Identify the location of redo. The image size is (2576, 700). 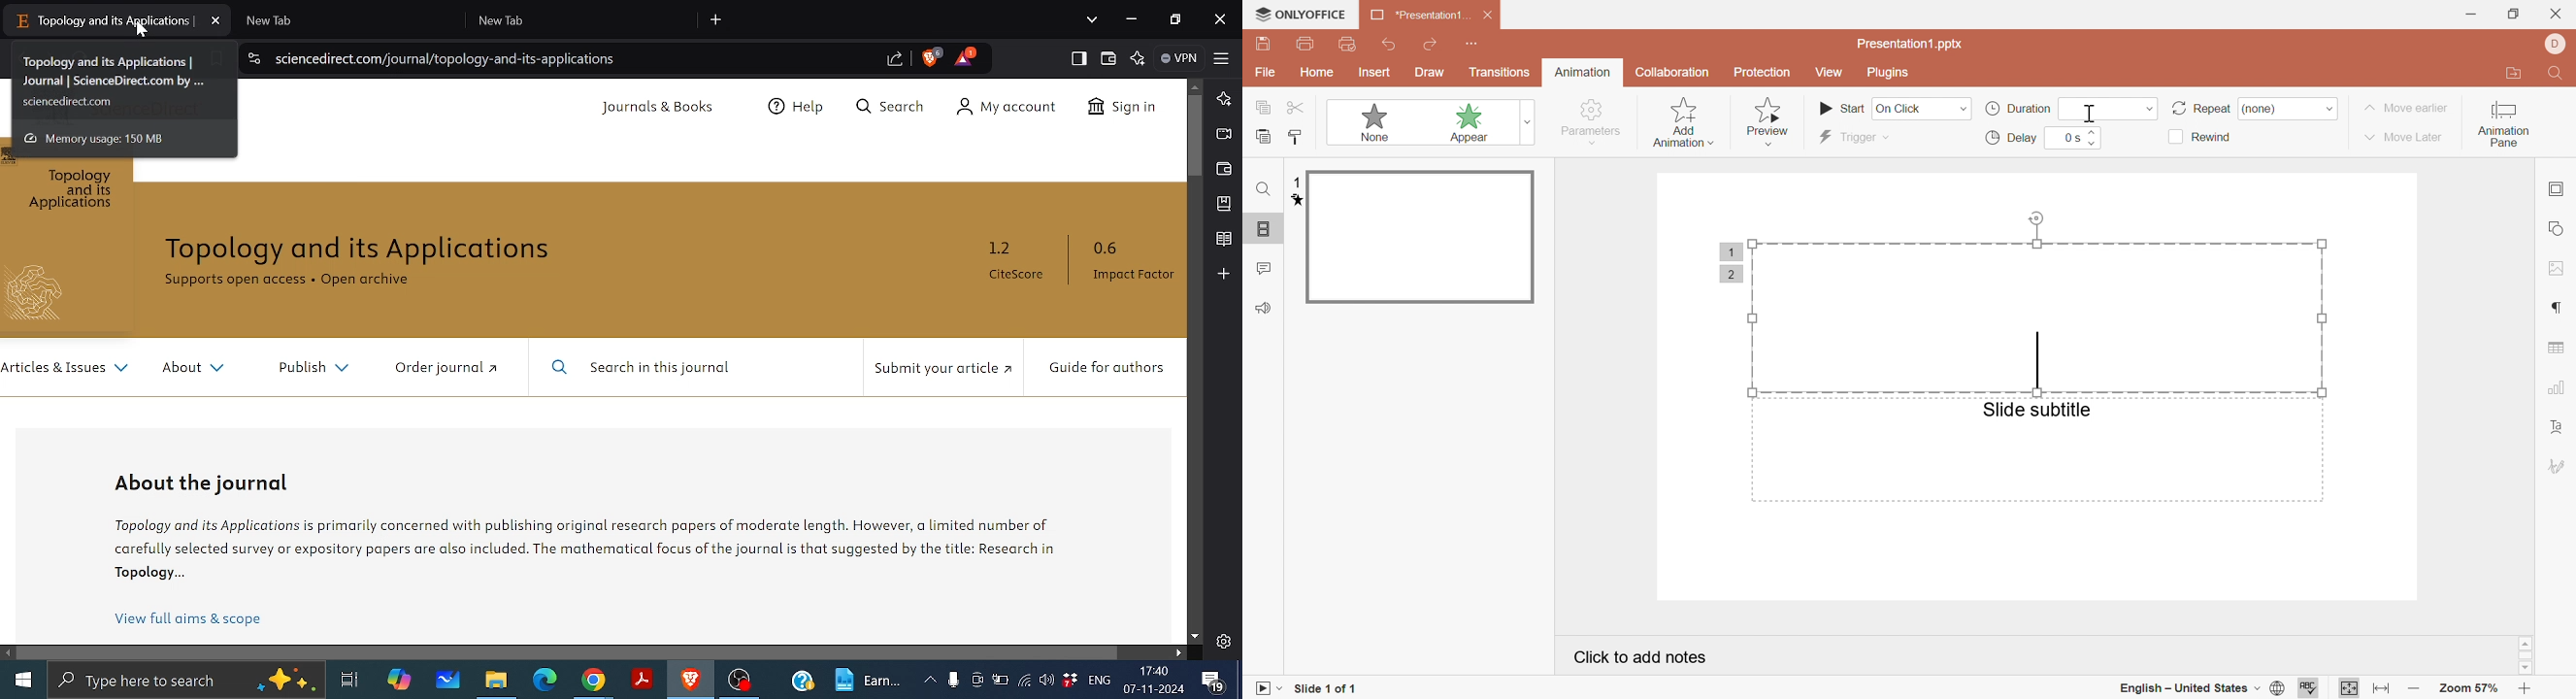
(1432, 43).